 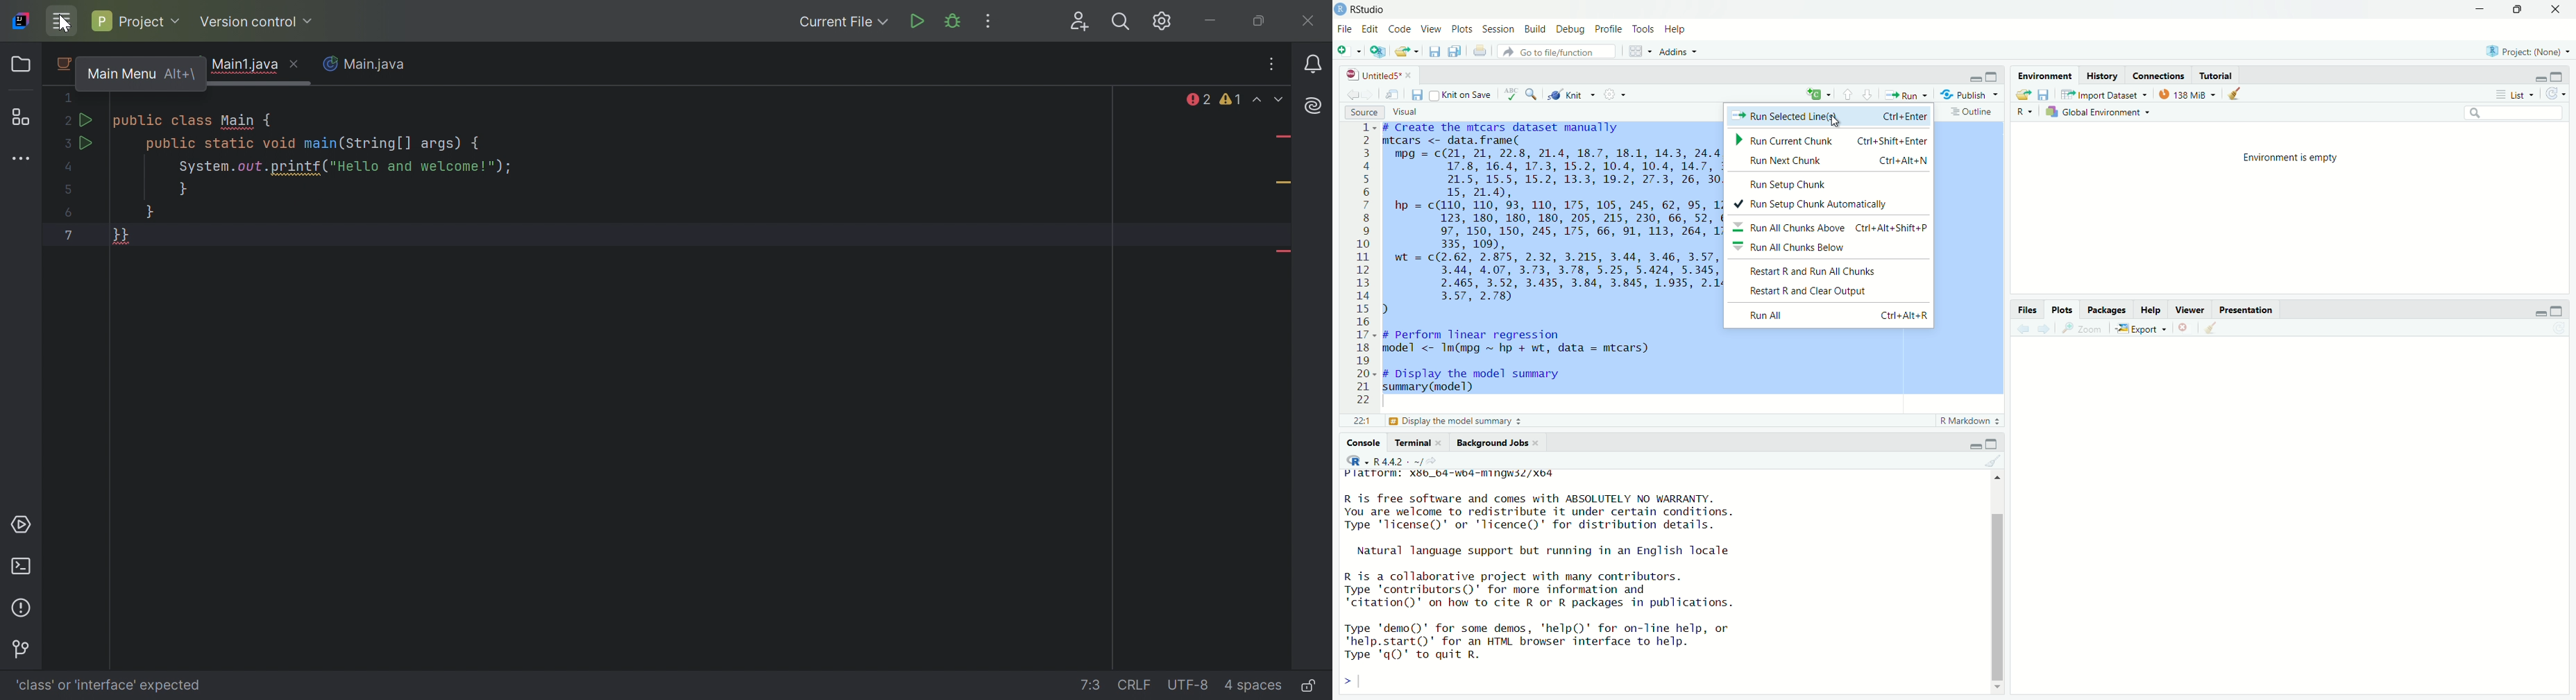 I want to click on Notifications, so click(x=1314, y=65).